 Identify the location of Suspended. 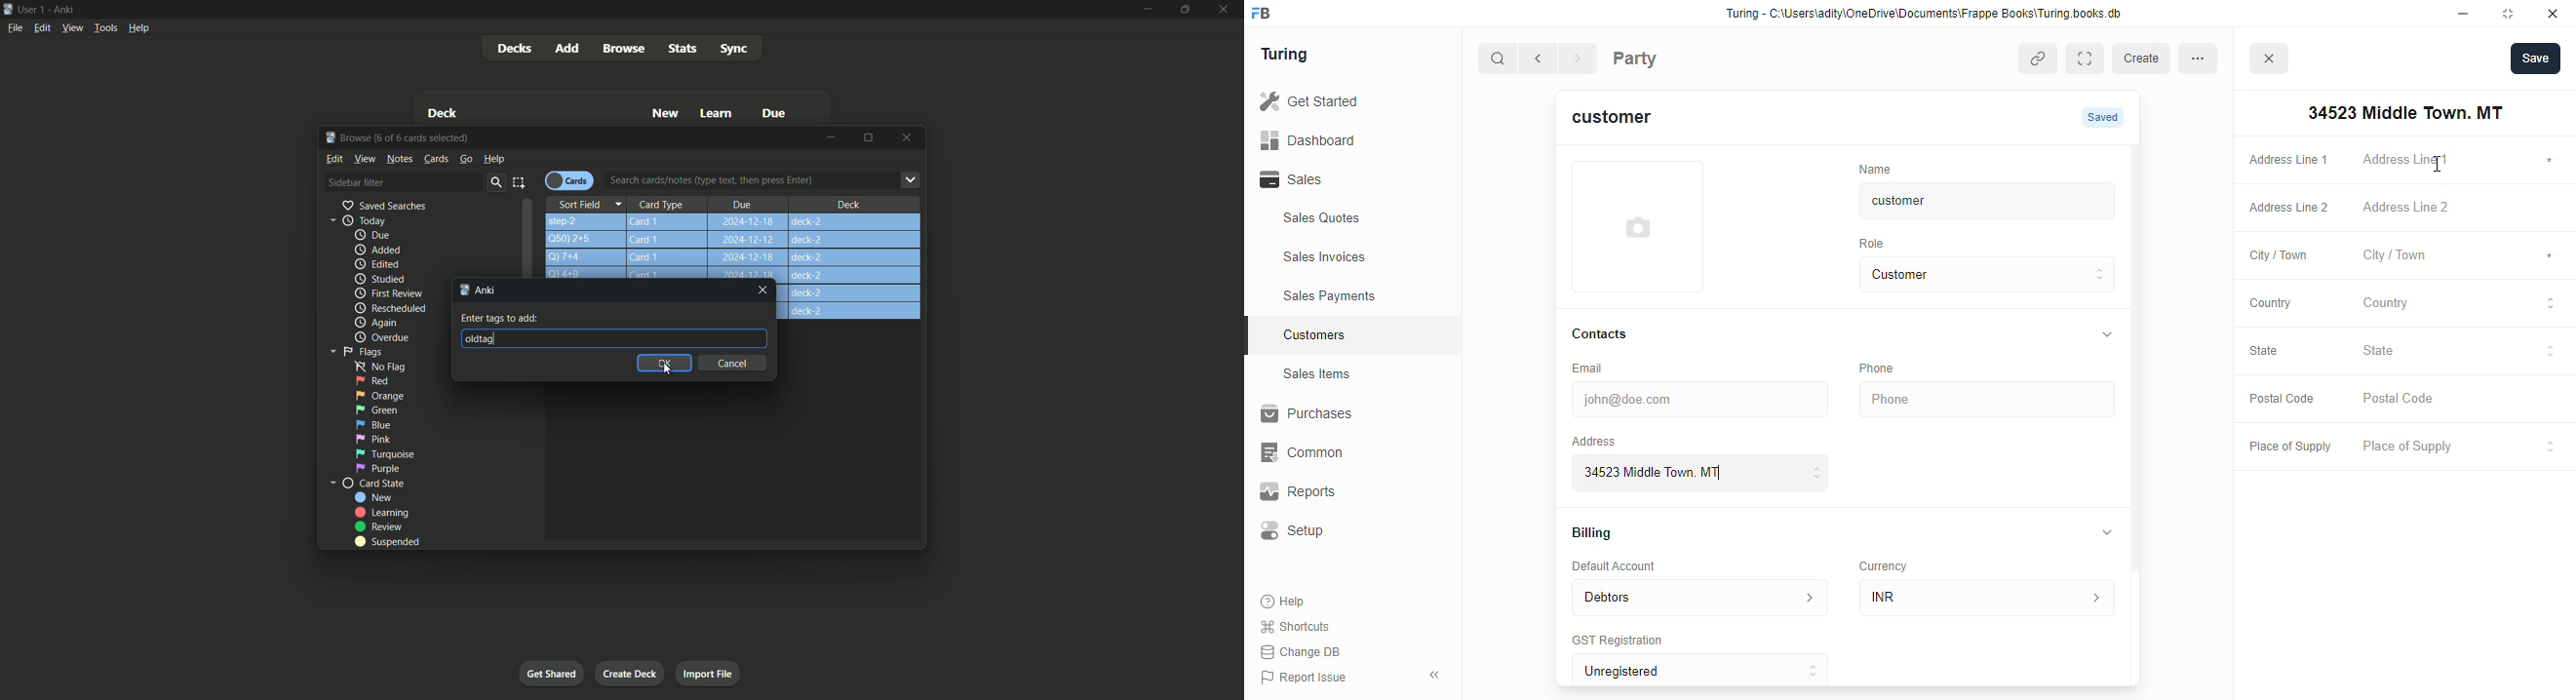
(387, 543).